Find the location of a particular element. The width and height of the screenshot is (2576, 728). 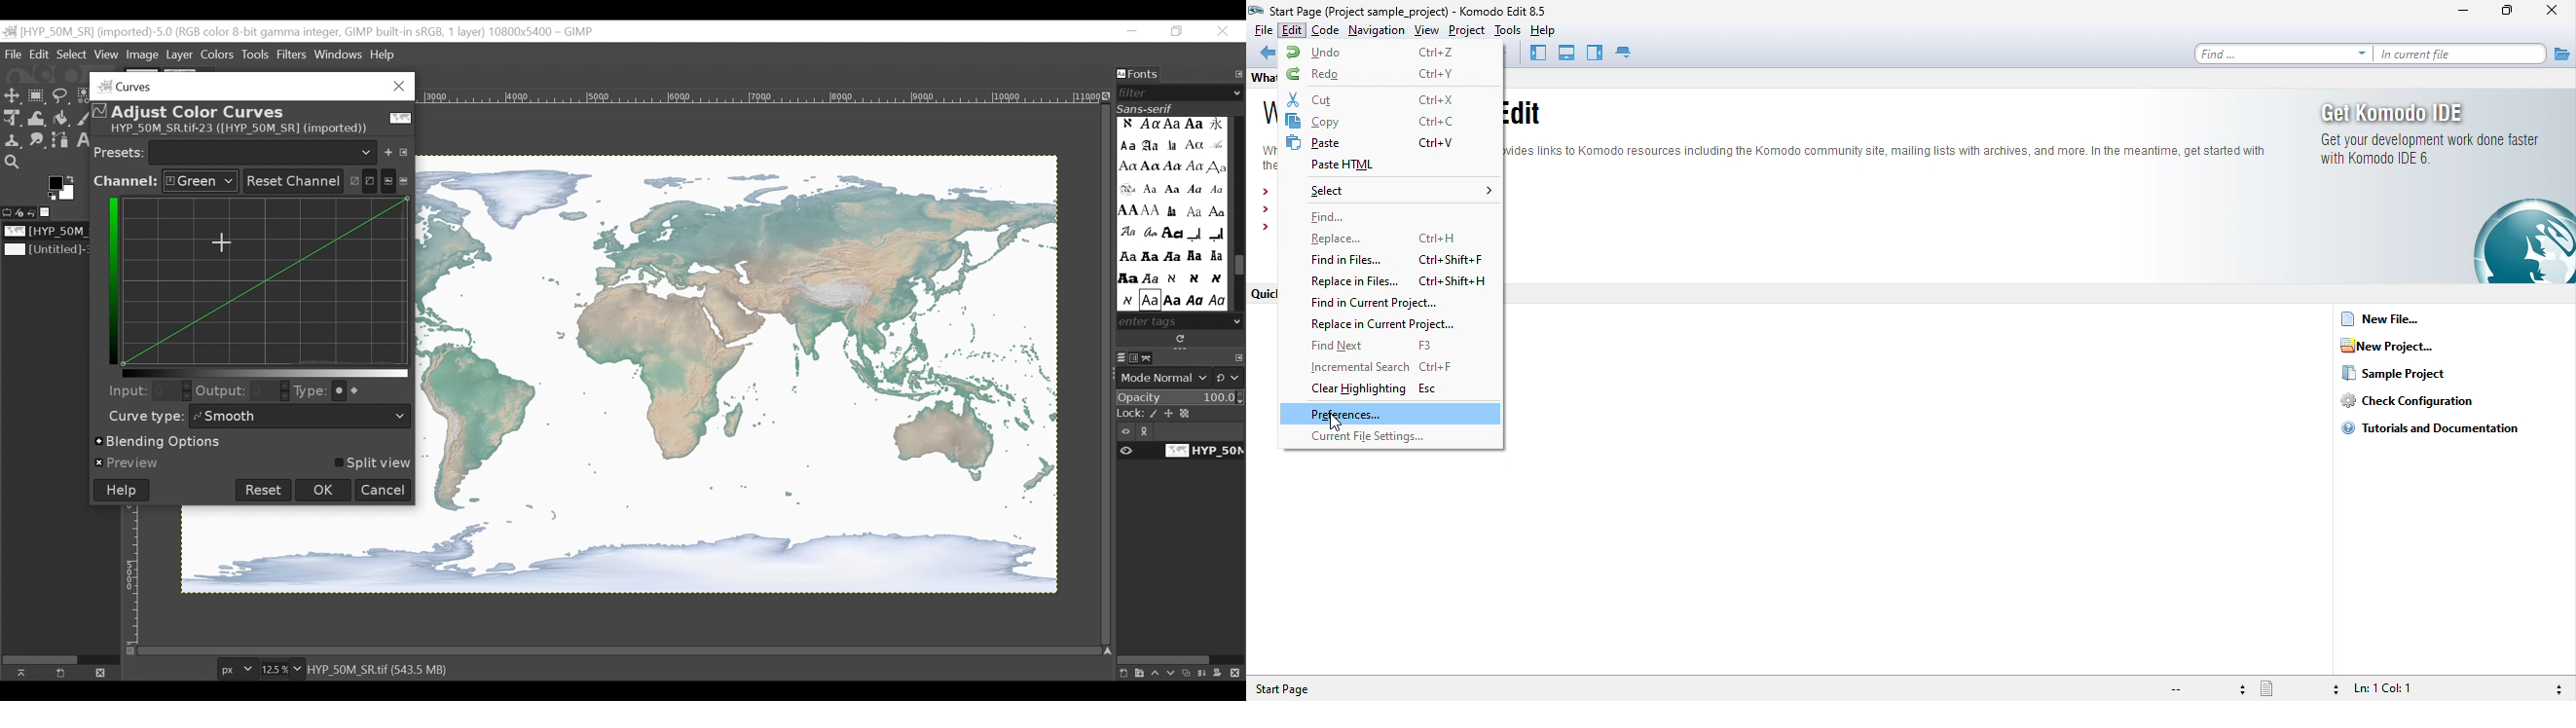

tab is located at coordinates (1626, 54).